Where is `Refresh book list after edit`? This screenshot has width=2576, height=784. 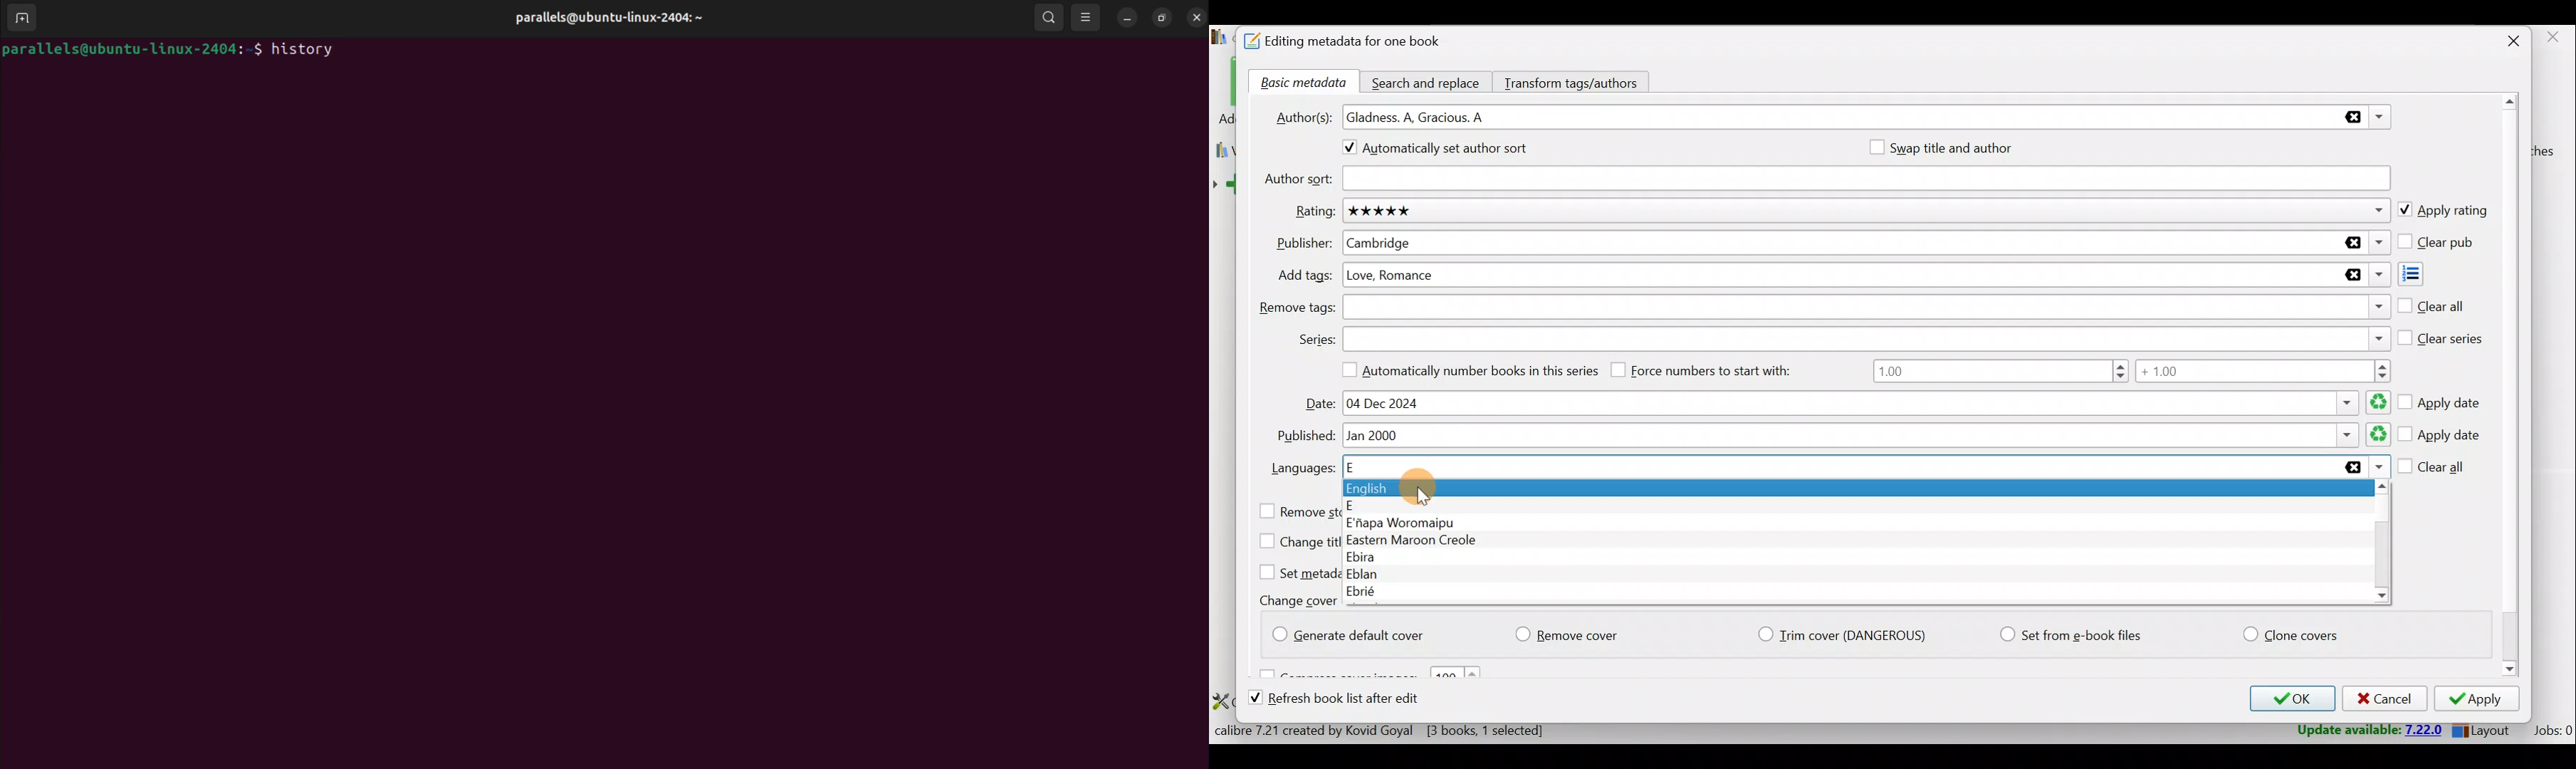
Refresh book list after edit is located at coordinates (1347, 700).